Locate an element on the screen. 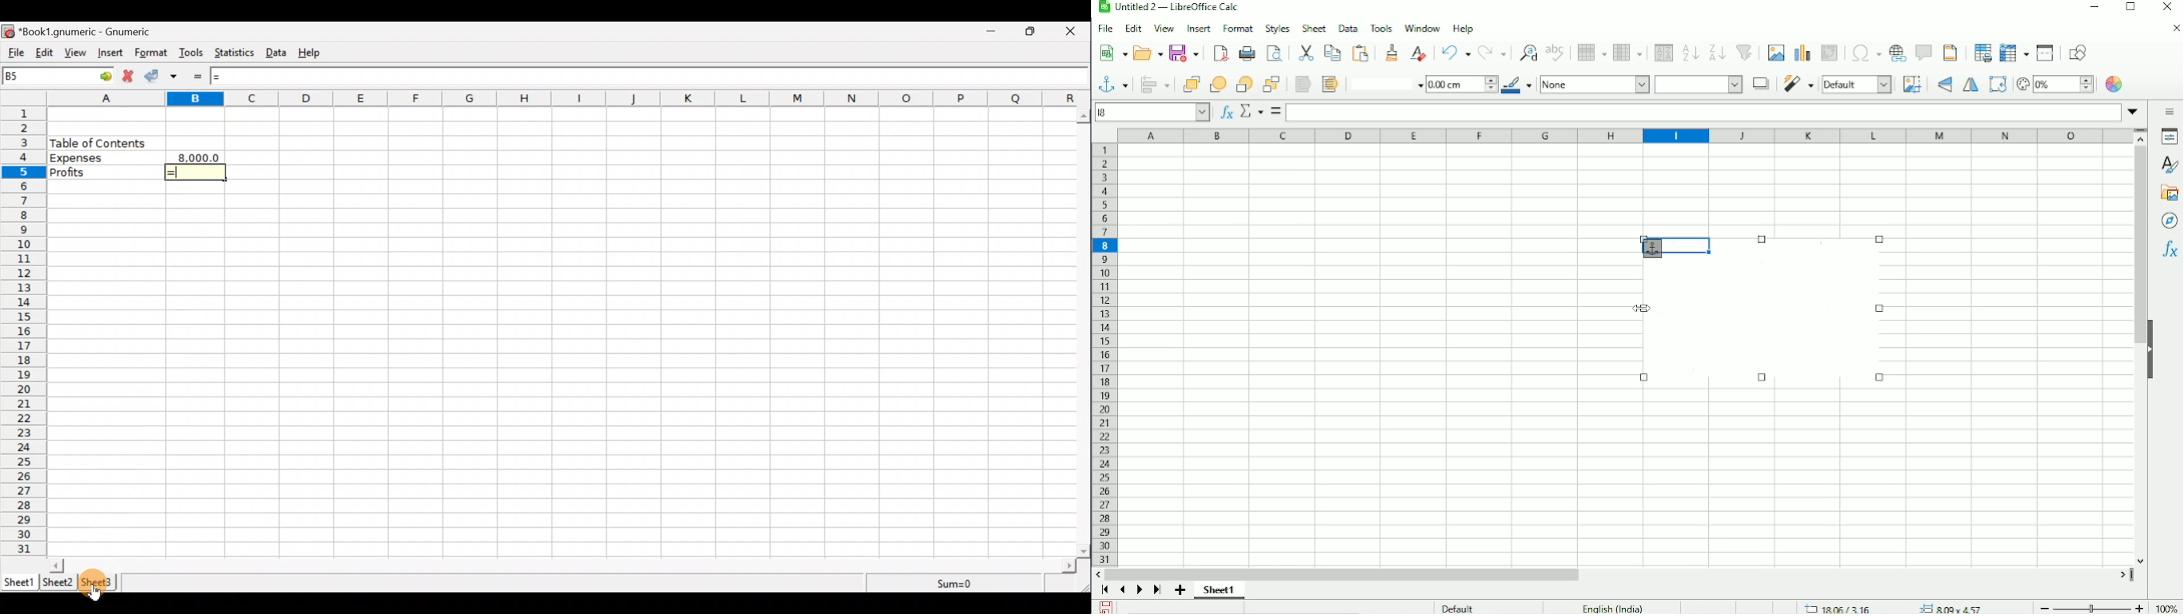  Split window is located at coordinates (2045, 53).